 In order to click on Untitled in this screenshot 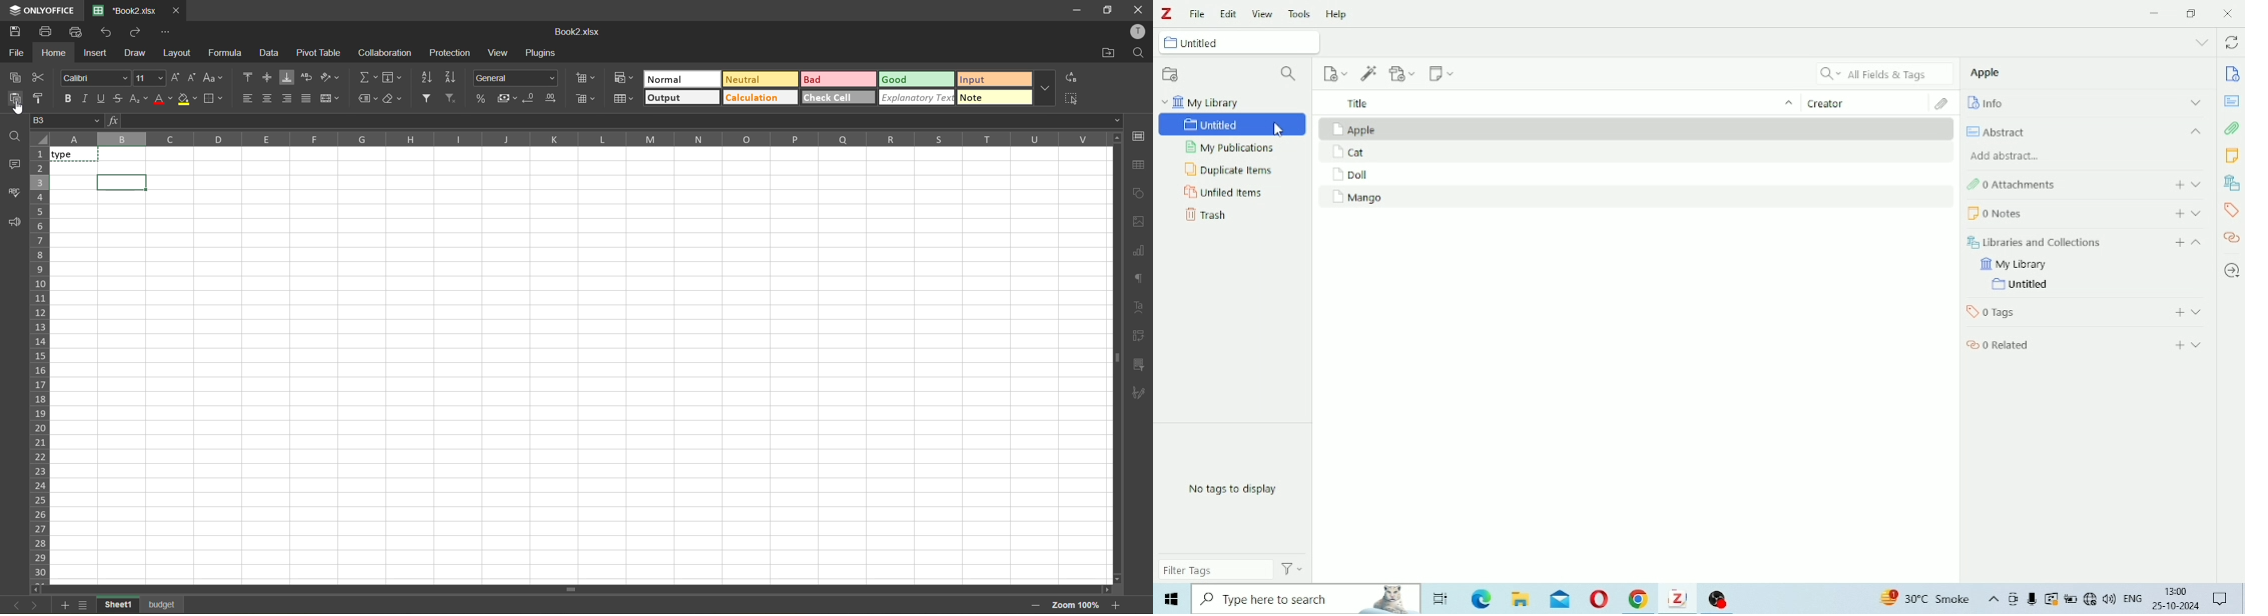, I will do `click(1233, 125)`.